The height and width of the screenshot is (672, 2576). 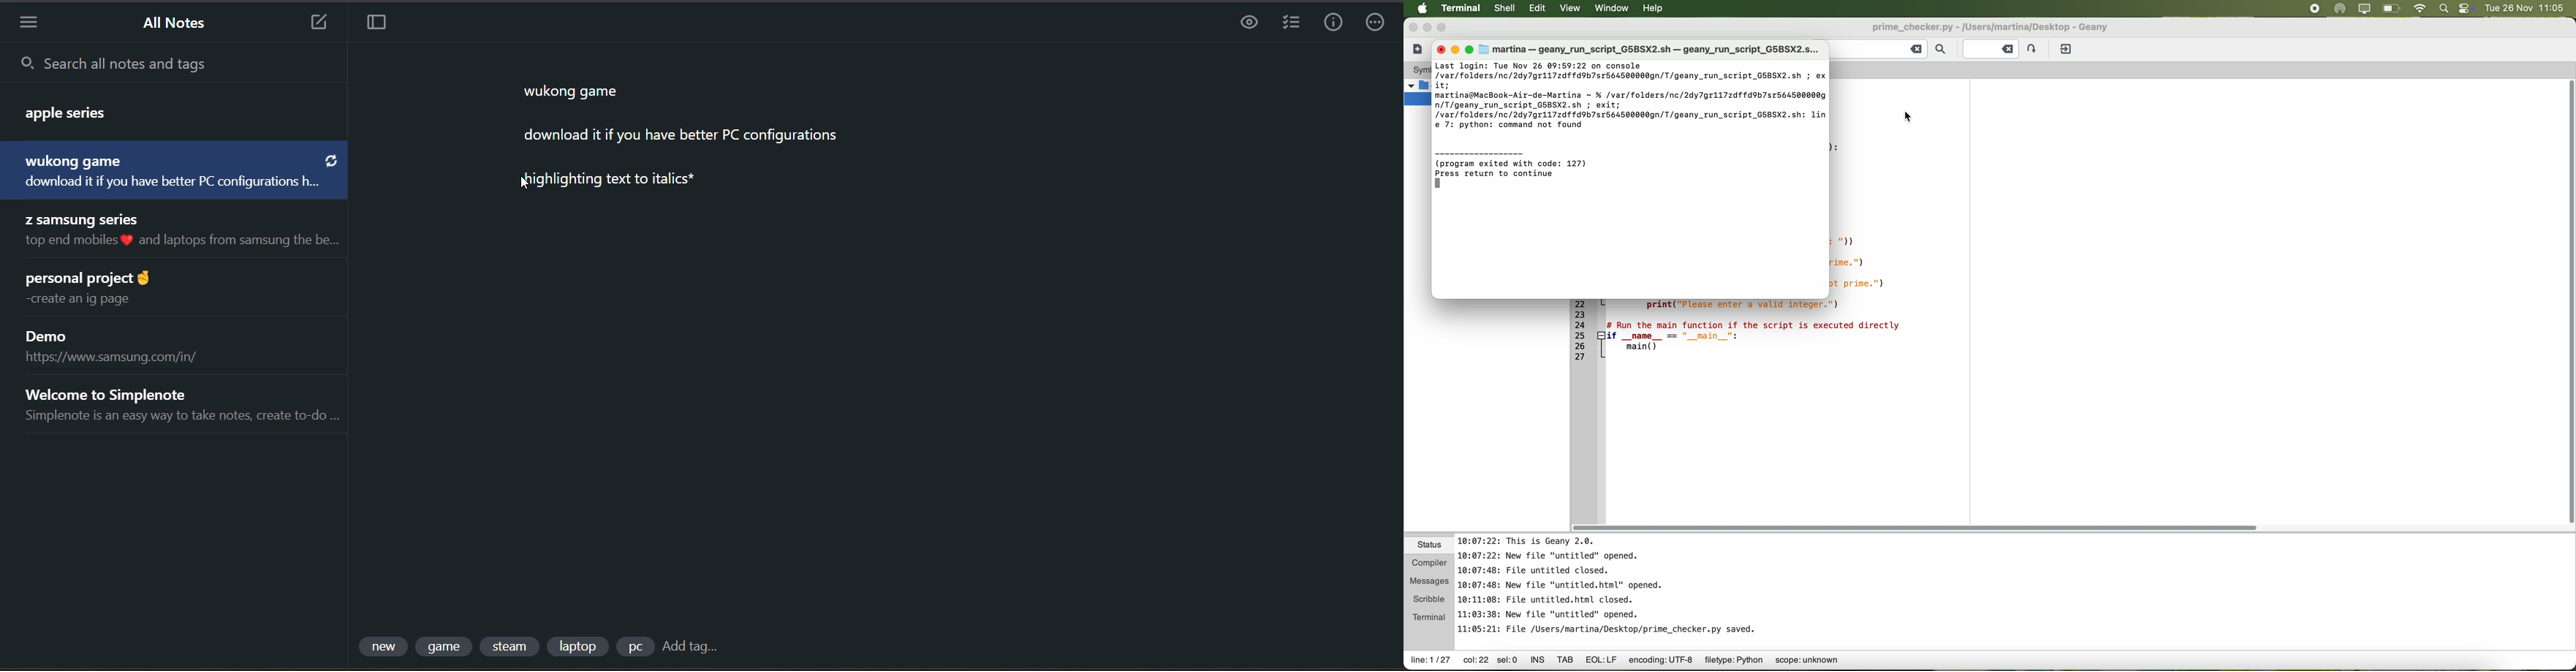 I want to click on cursor, so click(x=1906, y=117).